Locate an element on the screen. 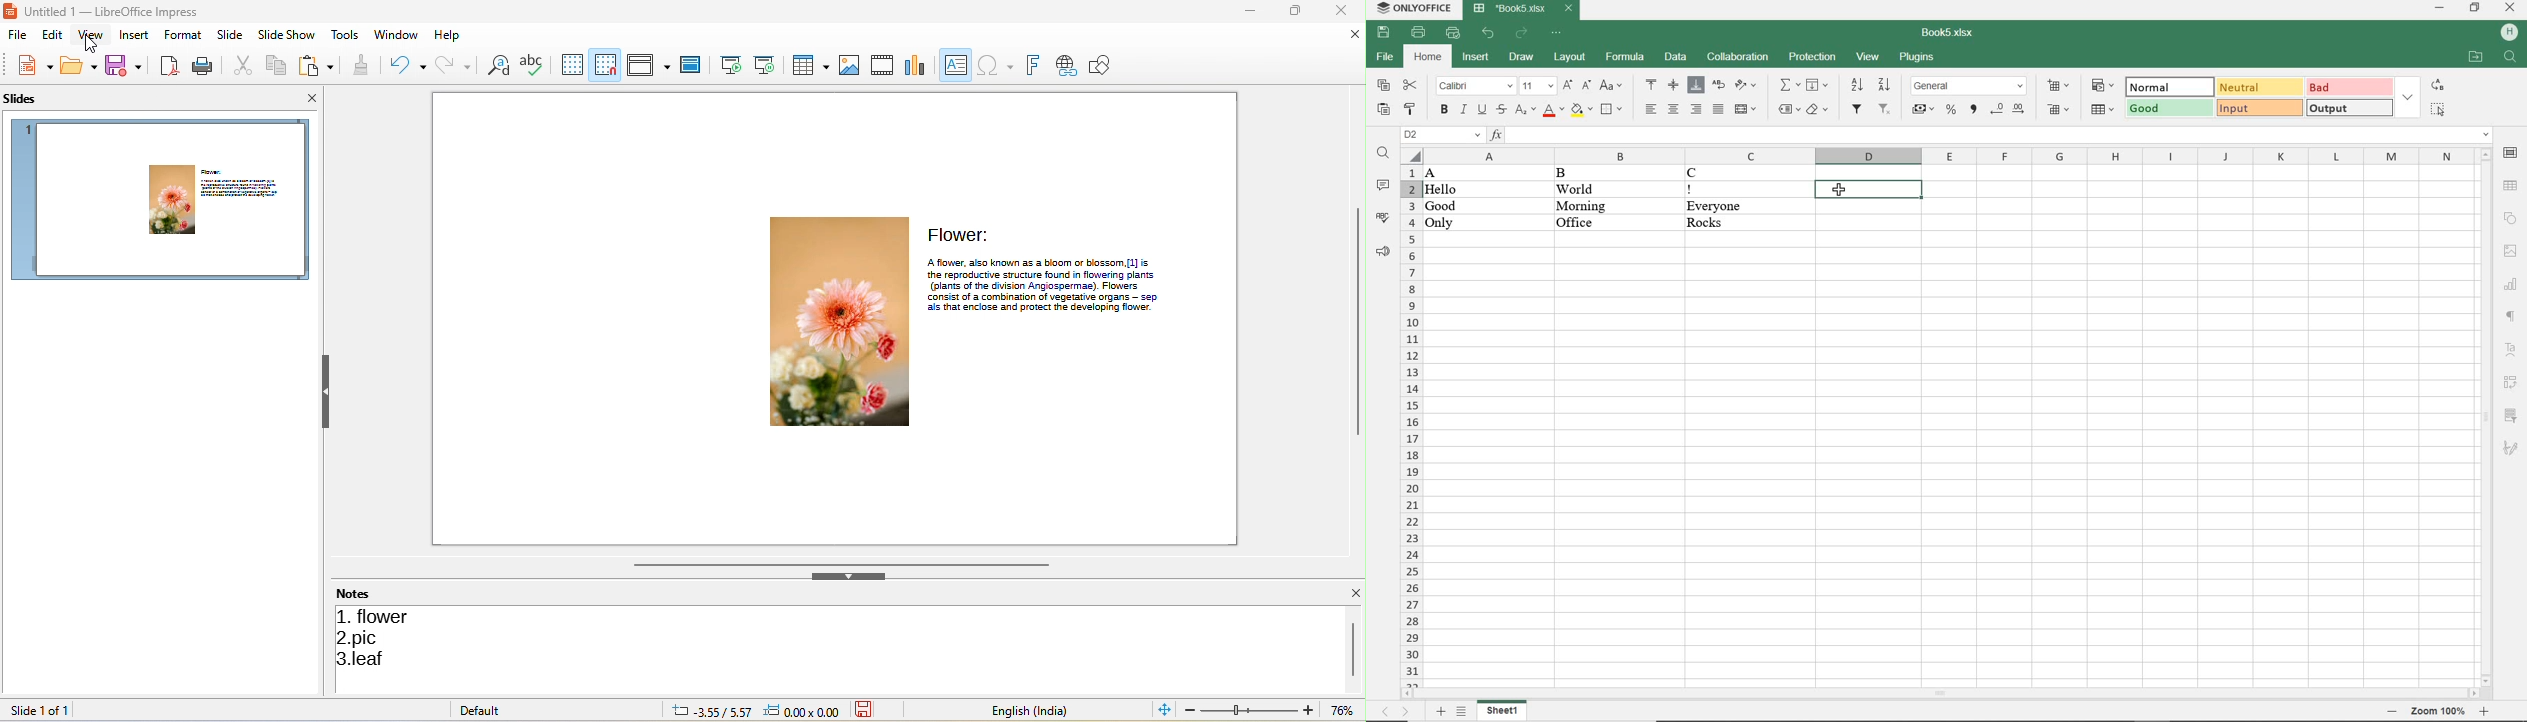 The height and width of the screenshot is (728, 2548). NORMAL is located at coordinates (2168, 87).